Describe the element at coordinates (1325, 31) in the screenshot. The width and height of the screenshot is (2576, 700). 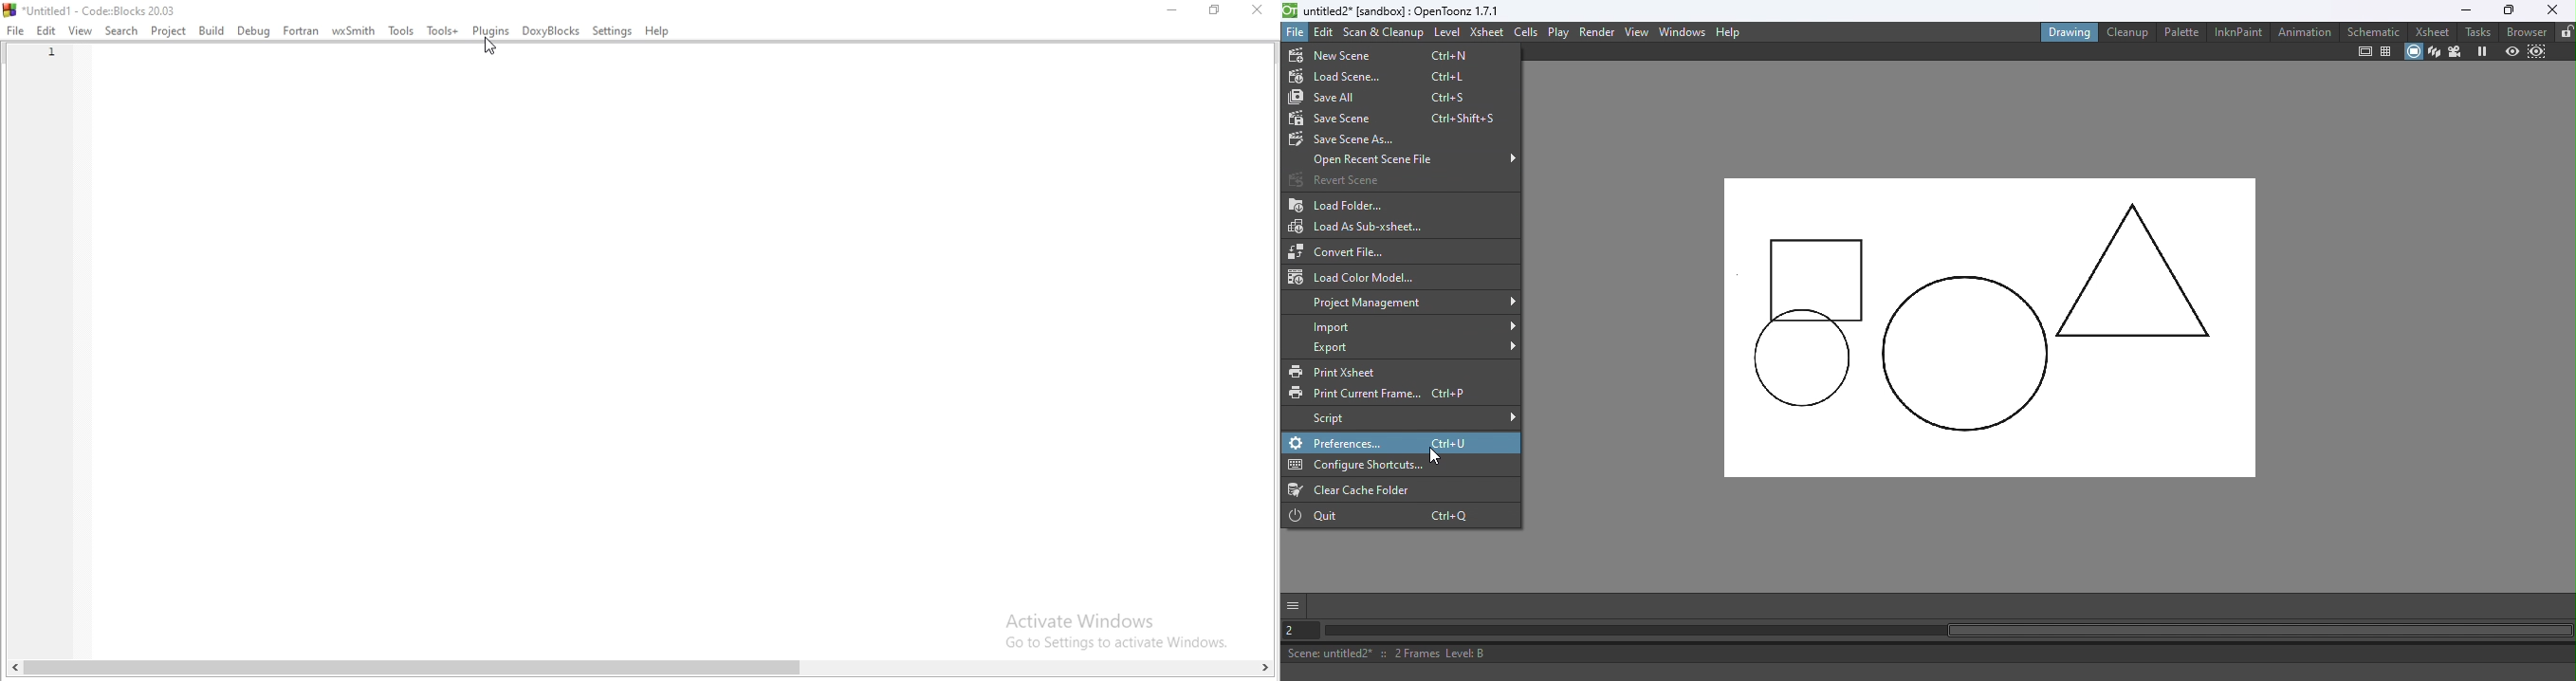
I see `Edit` at that location.